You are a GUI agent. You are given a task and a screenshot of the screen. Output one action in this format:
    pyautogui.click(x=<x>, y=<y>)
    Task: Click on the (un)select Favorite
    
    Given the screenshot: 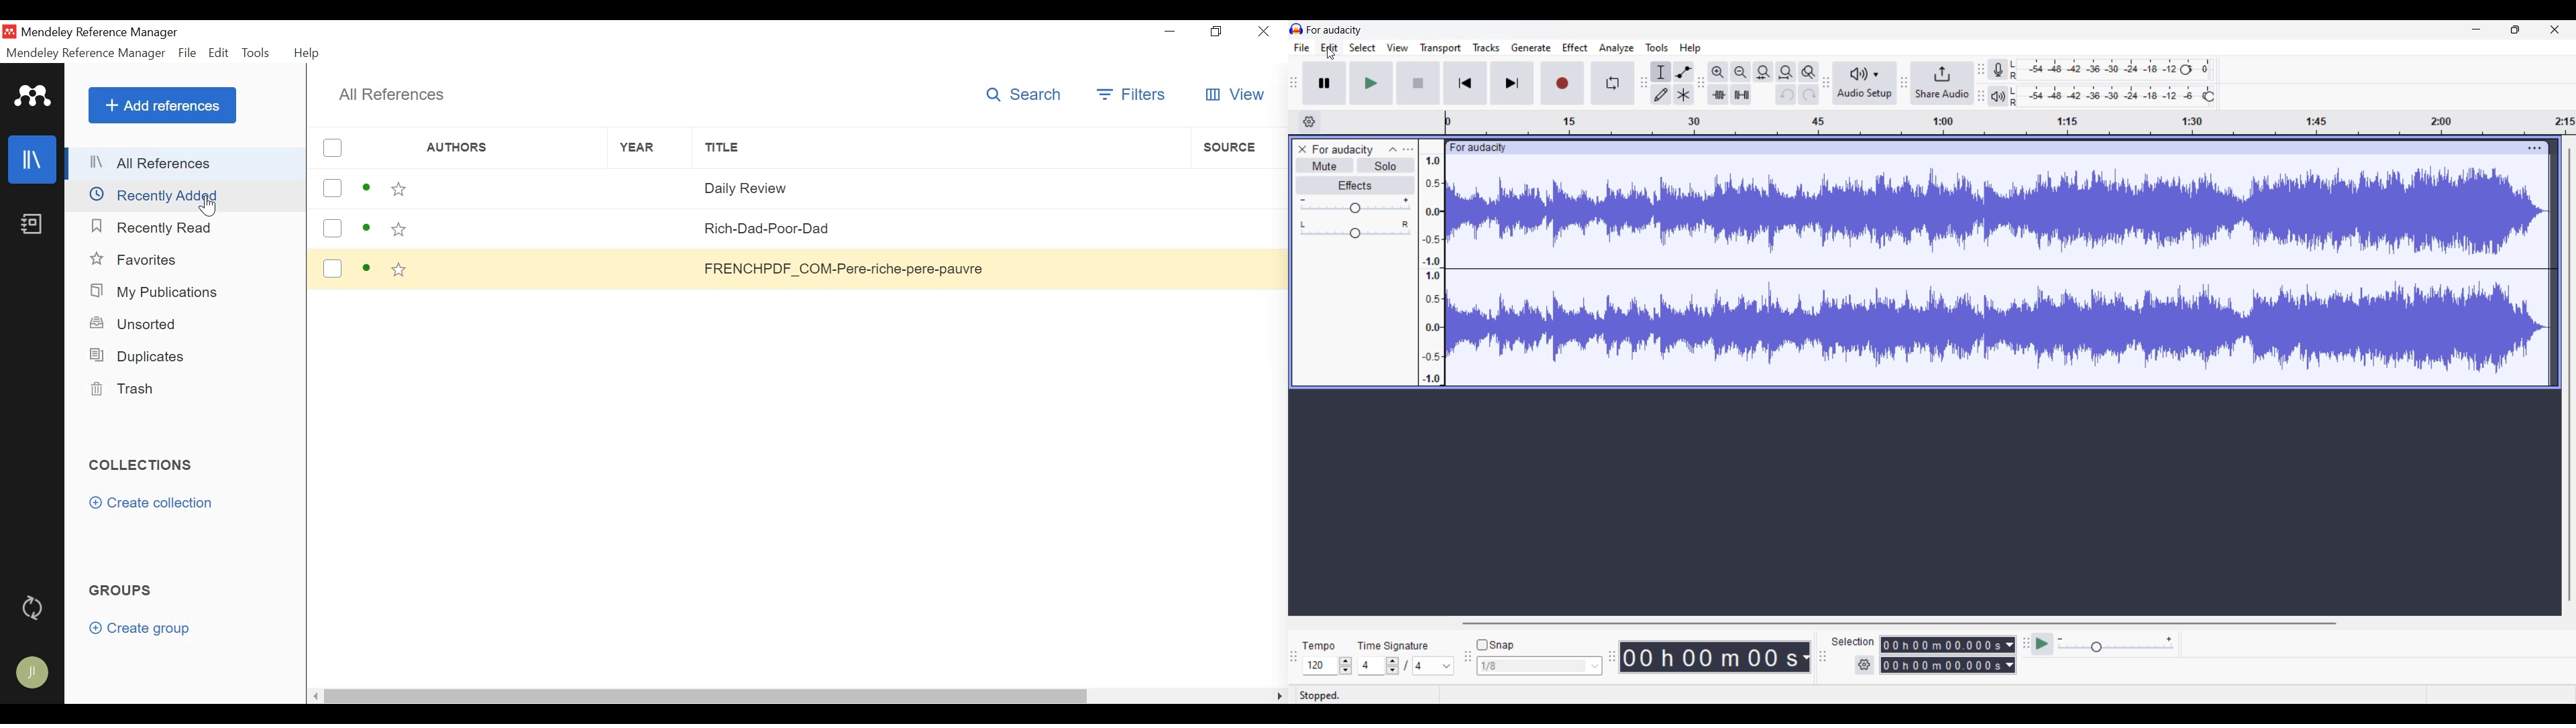 What is the action you would take?
    pyautogui.click(x=398, y=231)
    